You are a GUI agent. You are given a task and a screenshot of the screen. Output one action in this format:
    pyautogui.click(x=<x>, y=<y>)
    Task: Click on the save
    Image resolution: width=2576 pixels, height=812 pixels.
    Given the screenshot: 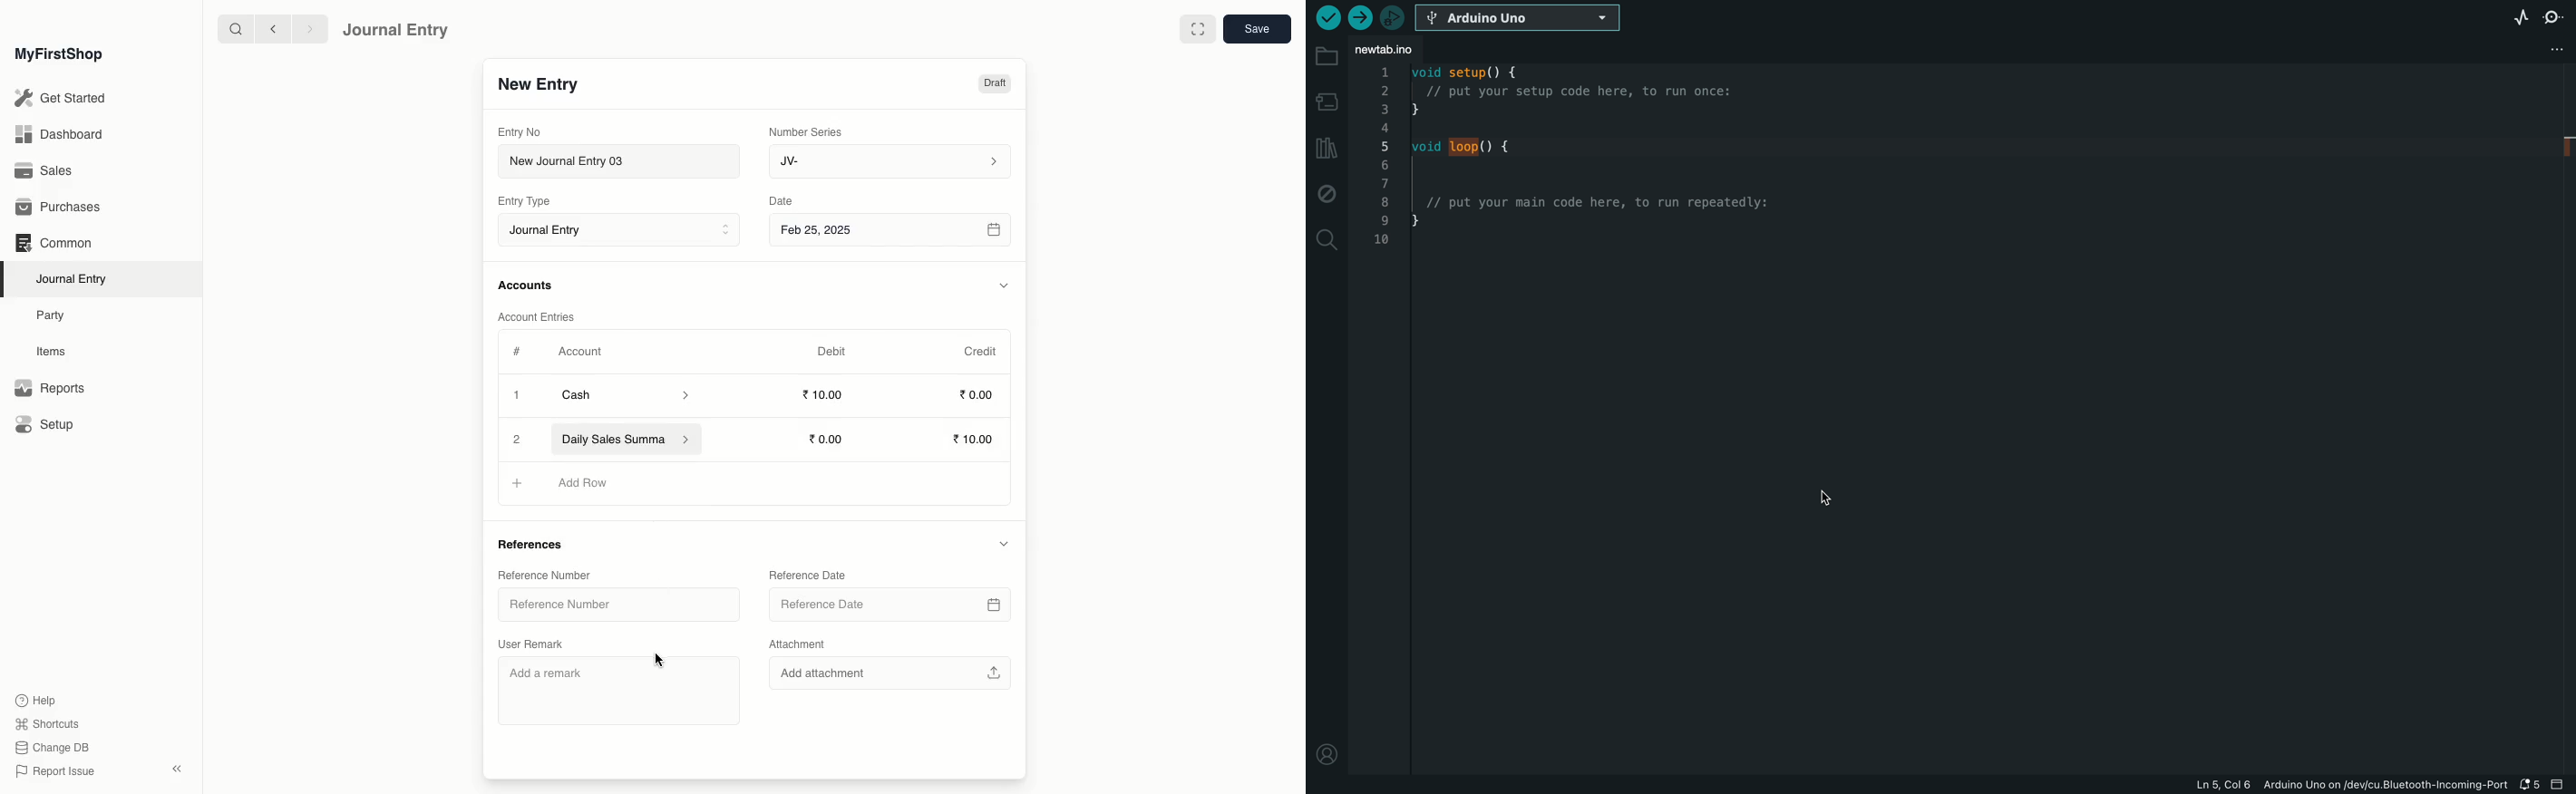 What is the action you would take?
    pyautogui.click(x=1256, y=30)
    